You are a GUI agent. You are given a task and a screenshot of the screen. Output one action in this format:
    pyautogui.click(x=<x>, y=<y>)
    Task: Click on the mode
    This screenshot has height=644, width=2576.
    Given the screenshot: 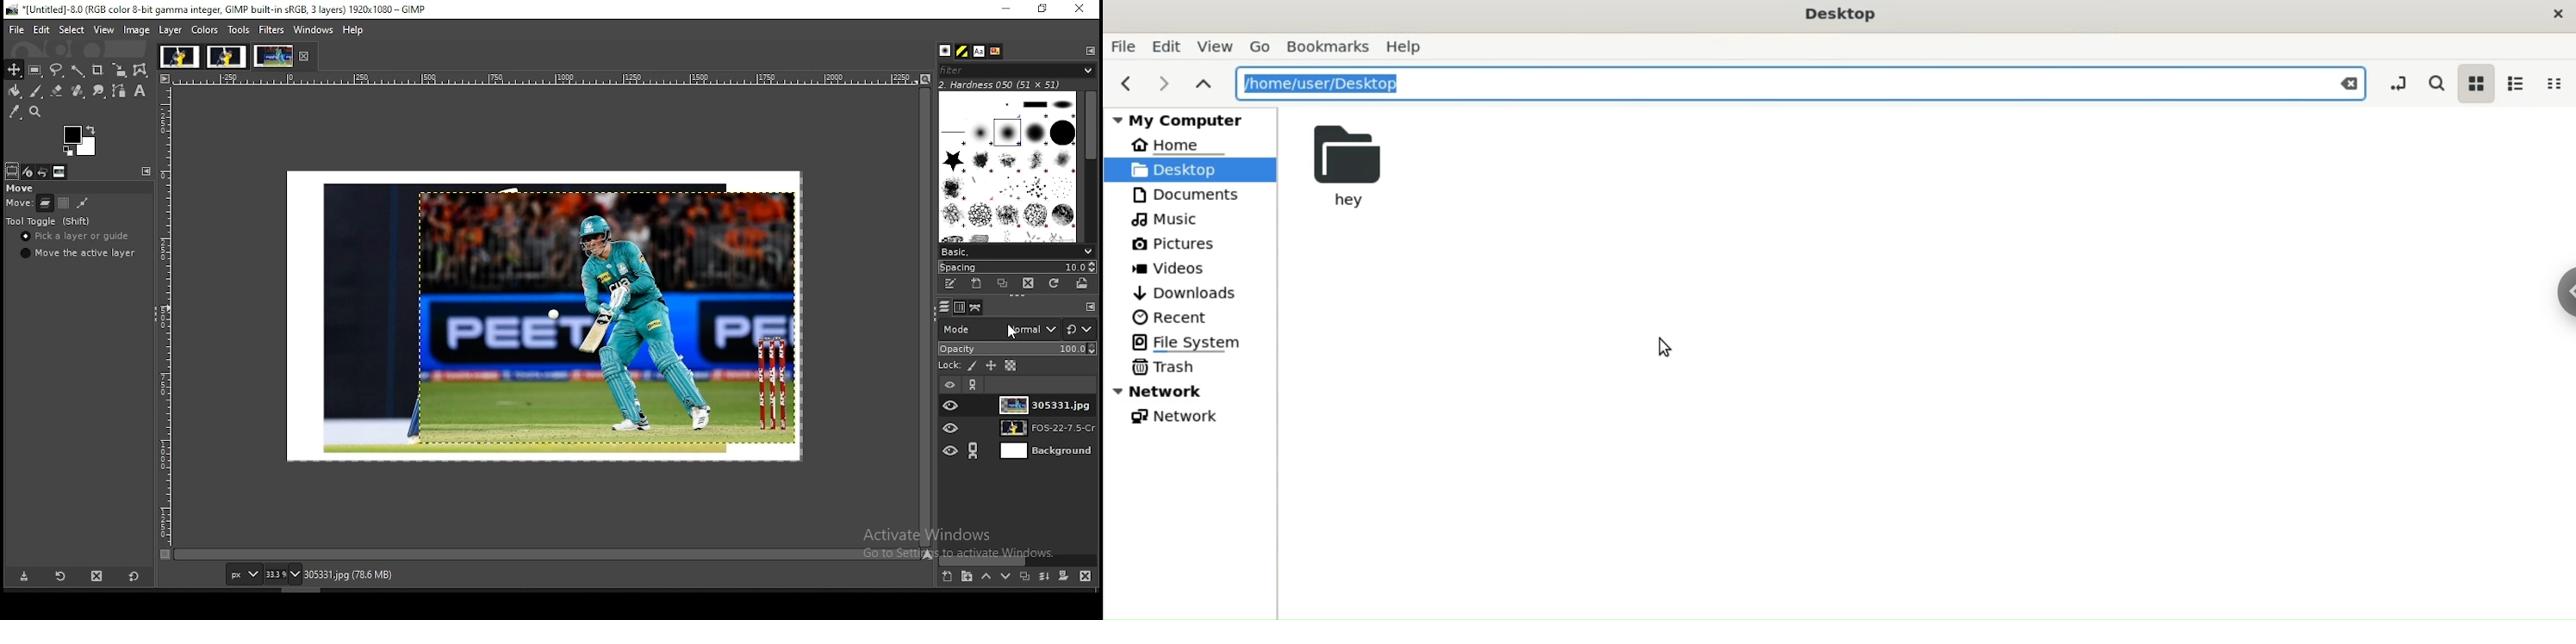 What is the action you would take?
    pyautogui.click(x=1001, y=331)
    